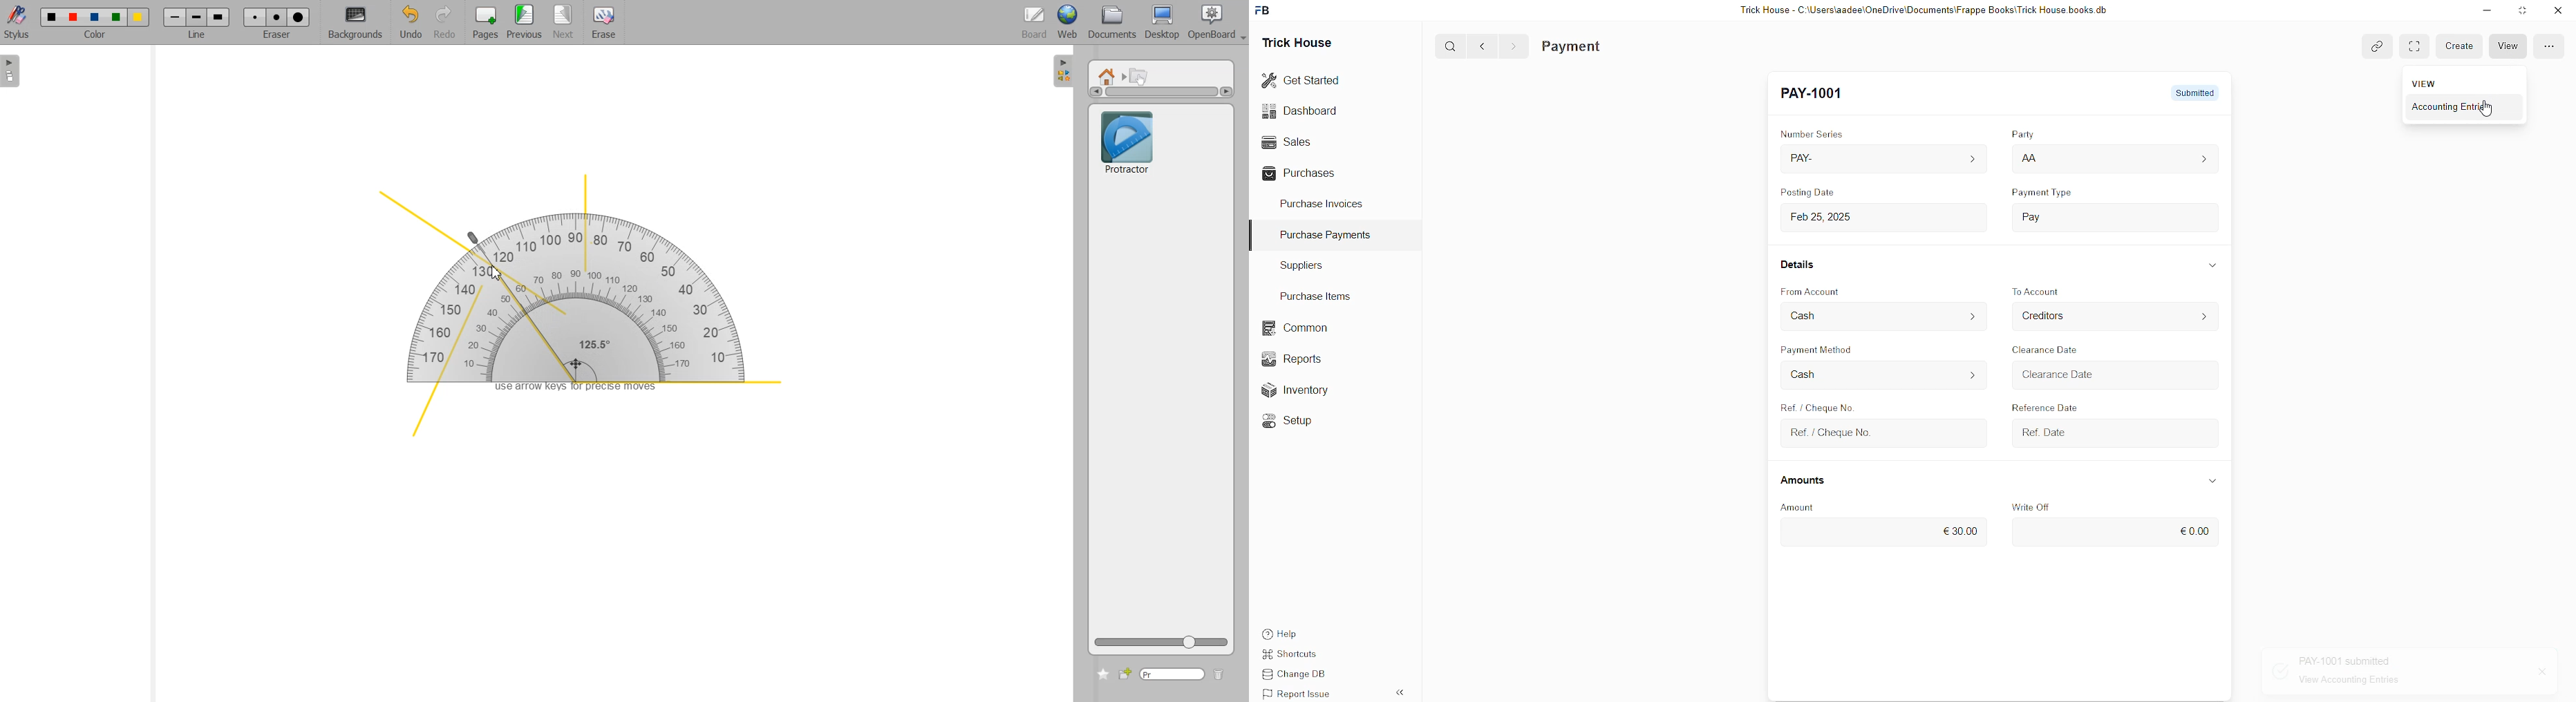  What do you see at coordinates (1303, 111) in the screenshot?
I see `Dashboard` at bounding box center [1303, 111].